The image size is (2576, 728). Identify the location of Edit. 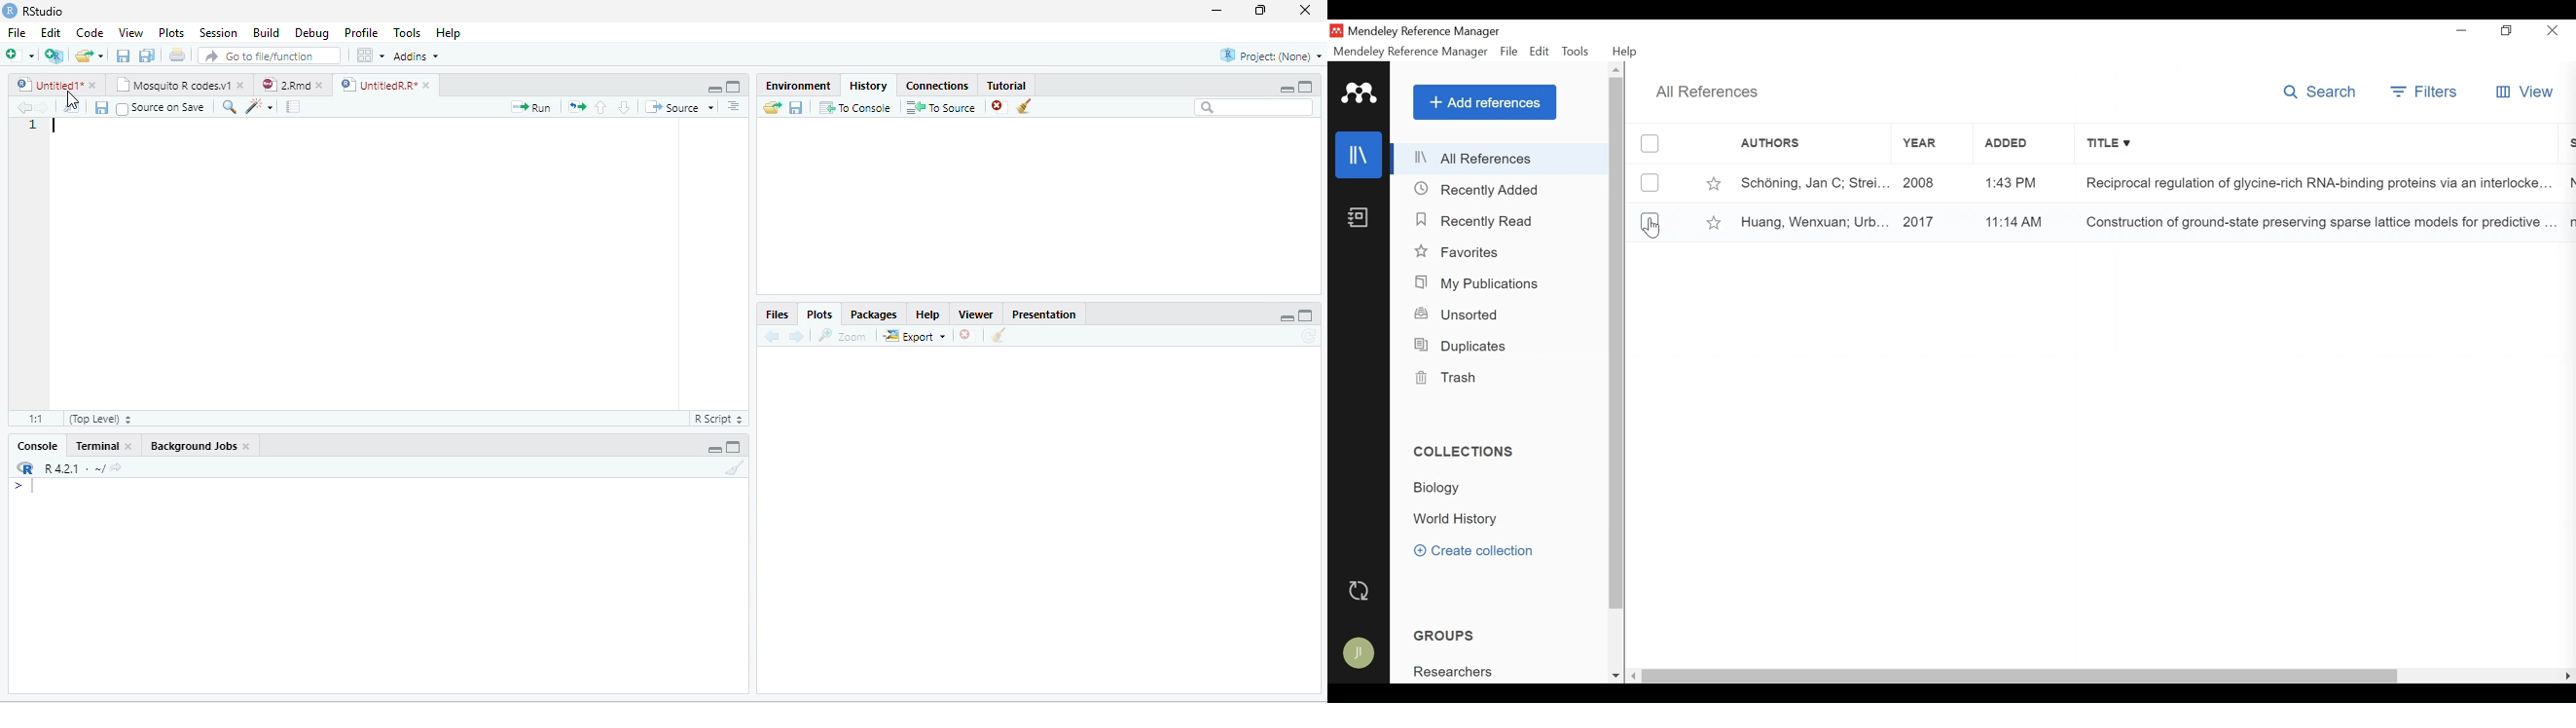
(1539, 51).